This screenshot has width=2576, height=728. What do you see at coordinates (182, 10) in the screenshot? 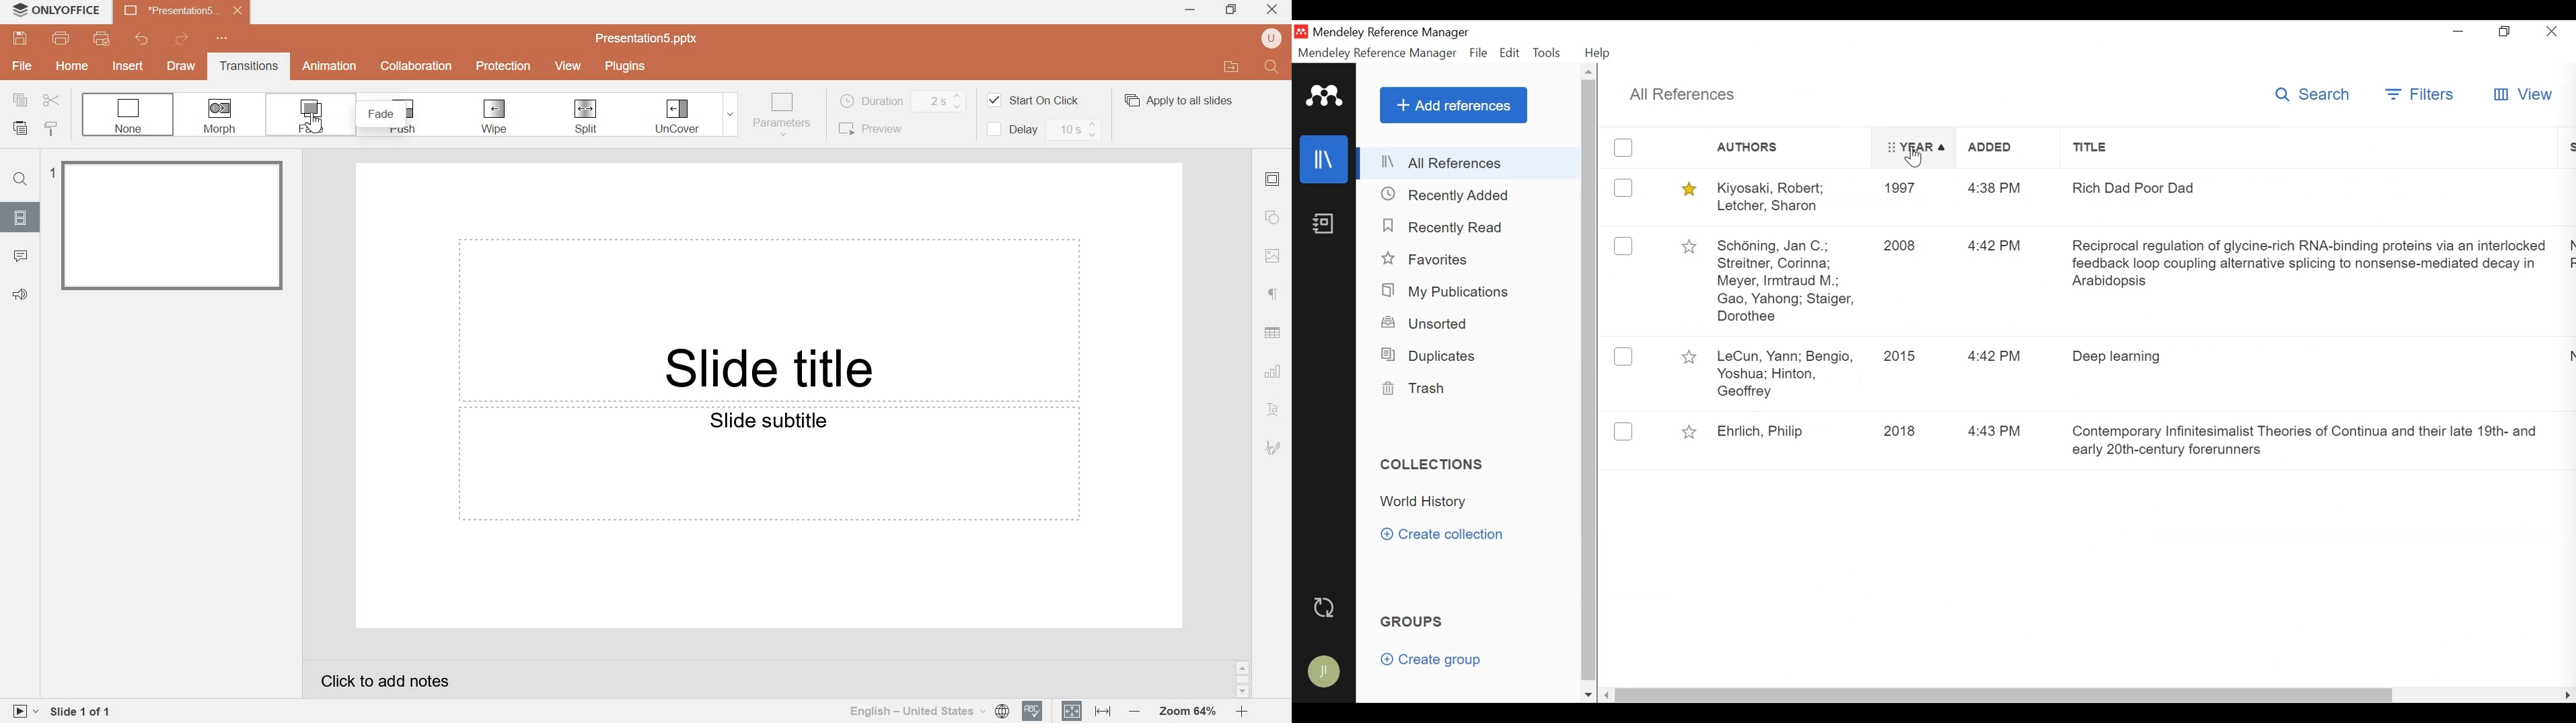
I see `New presentation` at bounding box center [182, 10].